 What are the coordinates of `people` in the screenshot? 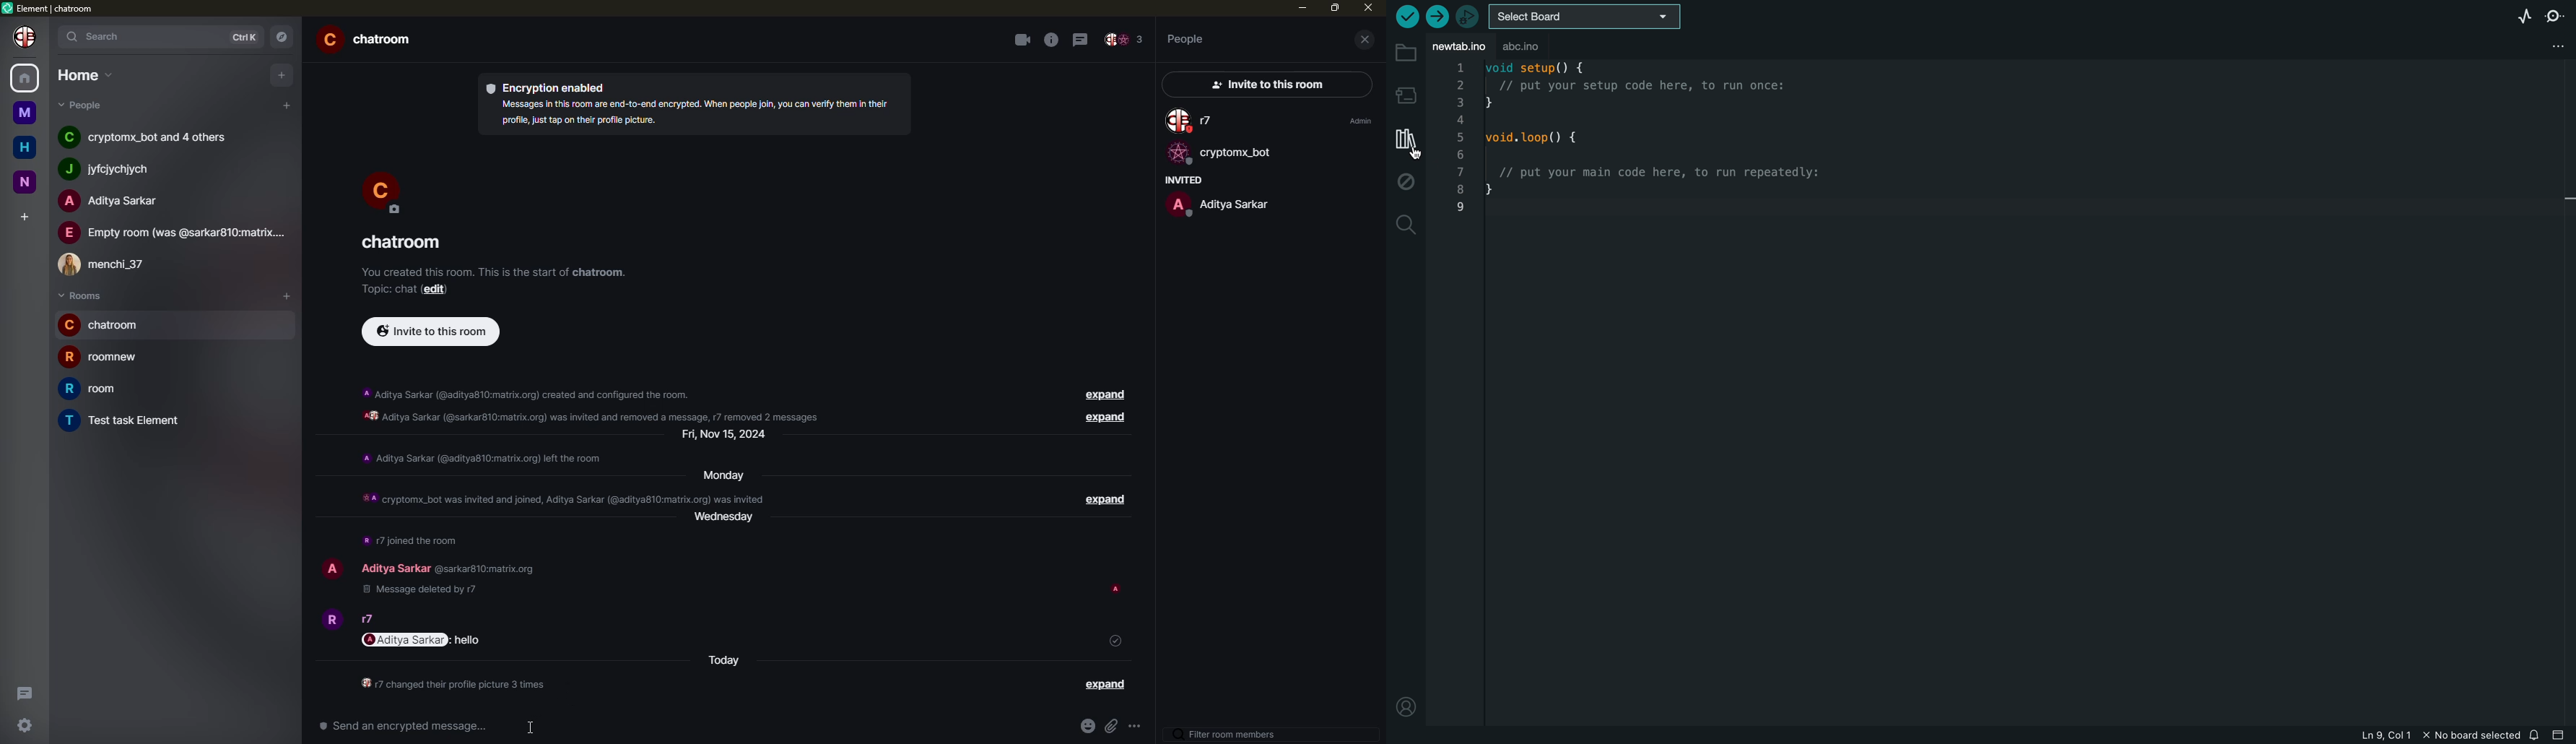 It's located at (89, 105).